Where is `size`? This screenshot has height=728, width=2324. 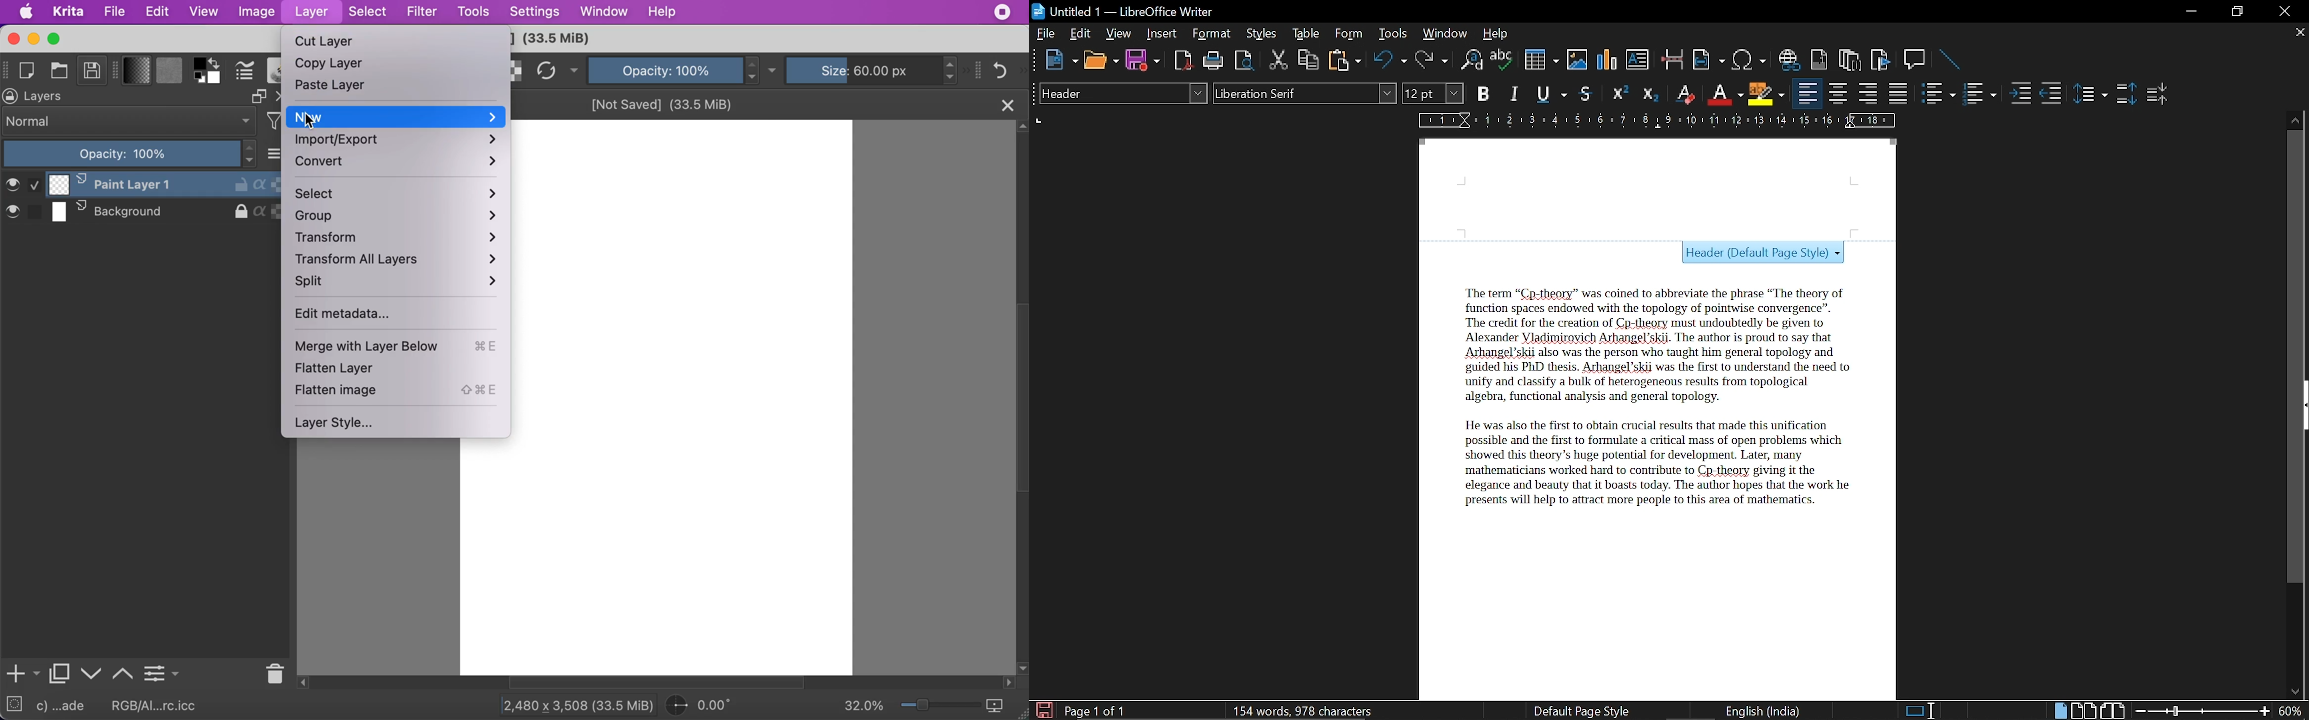
size is located at coordinates (868, 69).